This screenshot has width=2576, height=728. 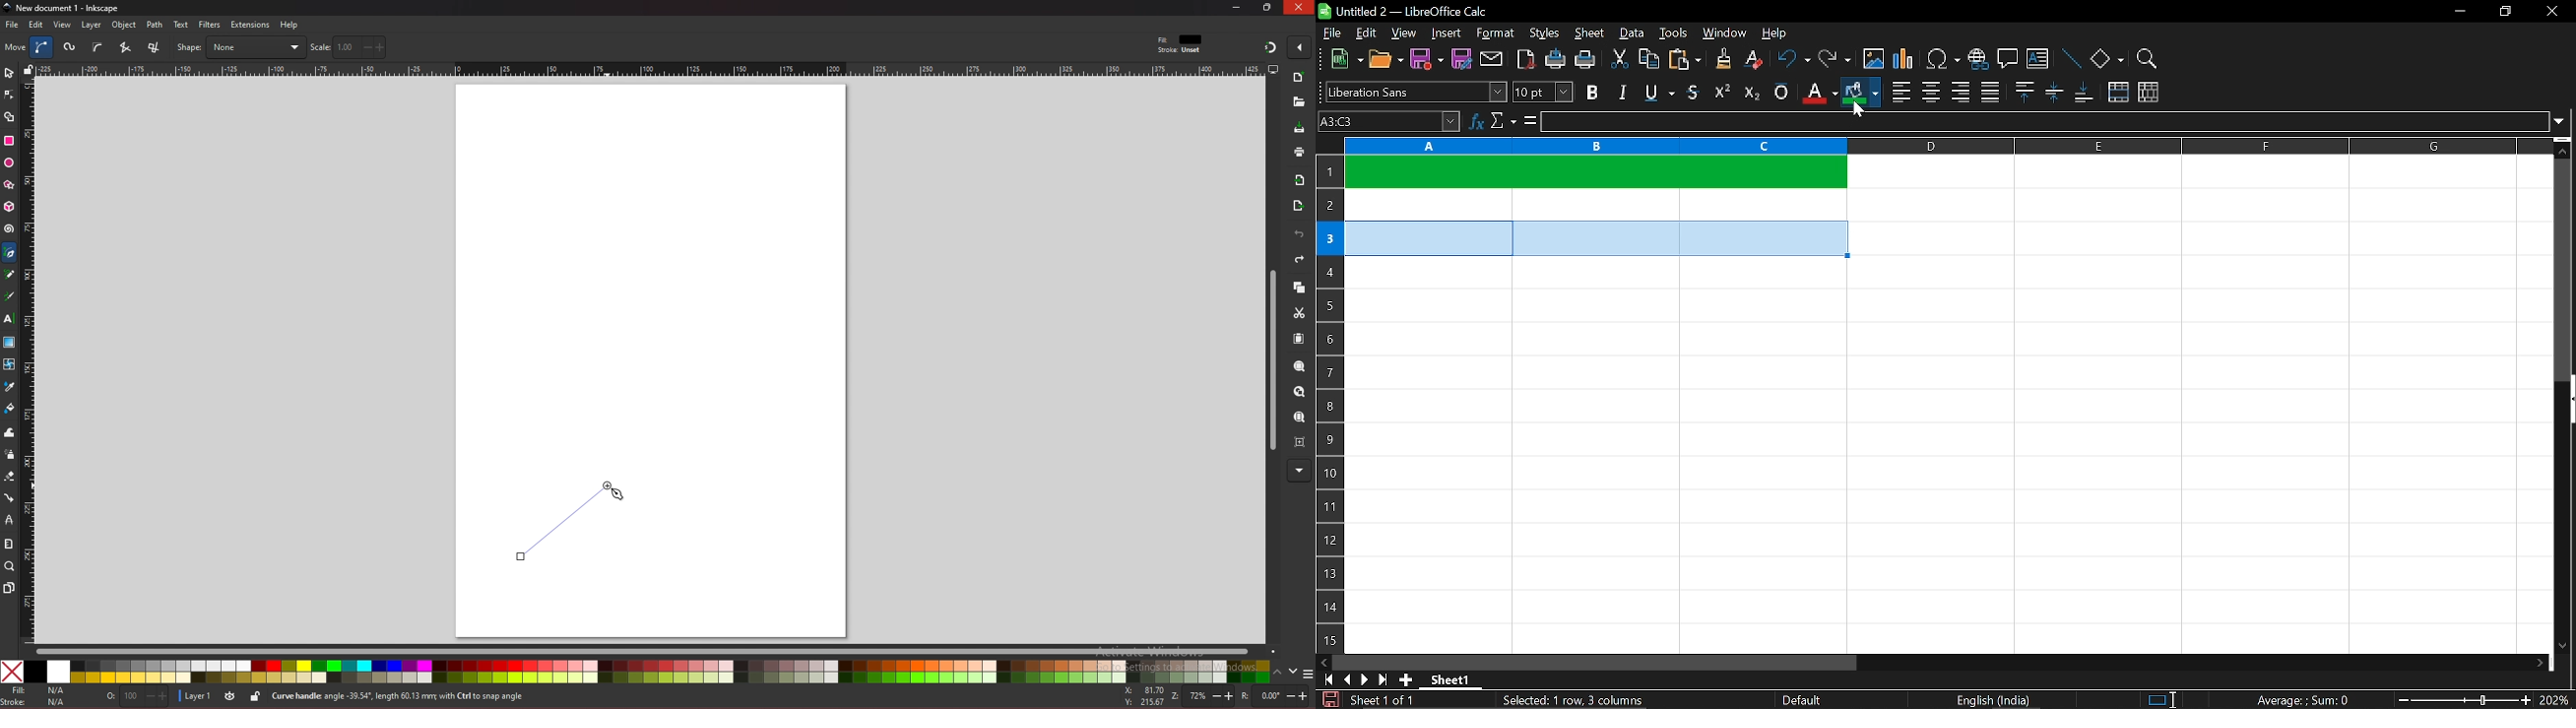 I want to click on line, so click(x=560, y=522).